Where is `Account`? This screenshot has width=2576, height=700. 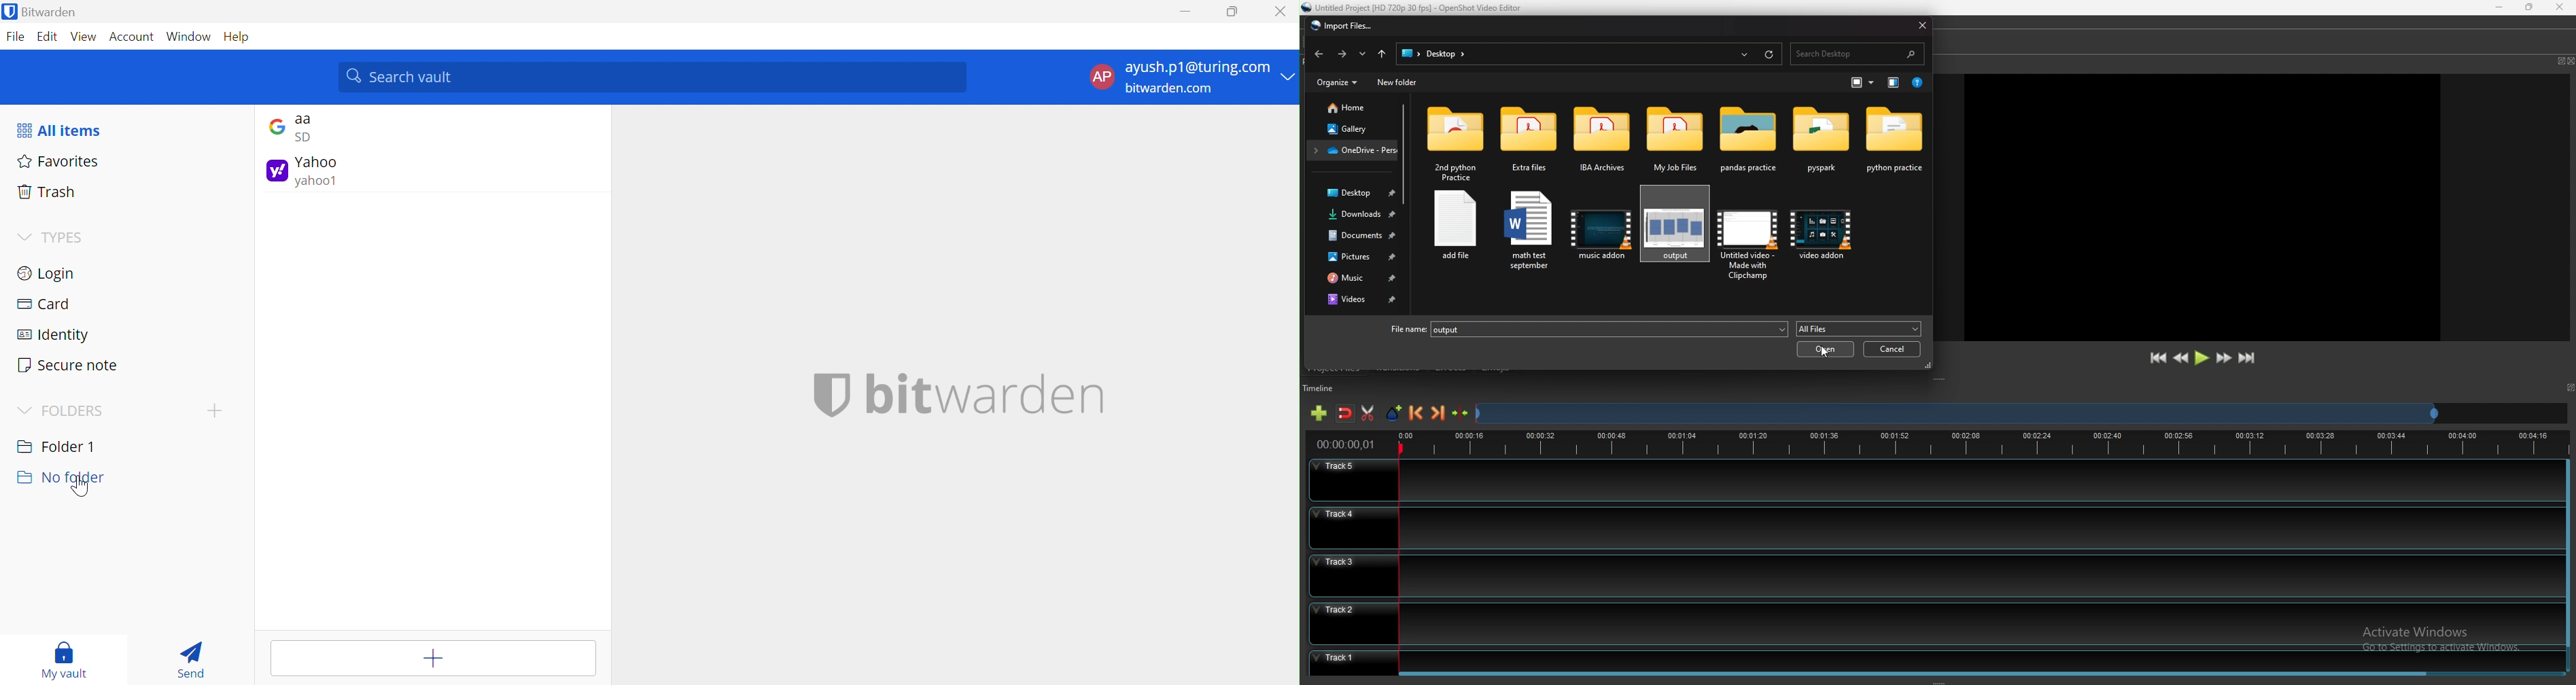
Account is located at coordinates (134, 36).